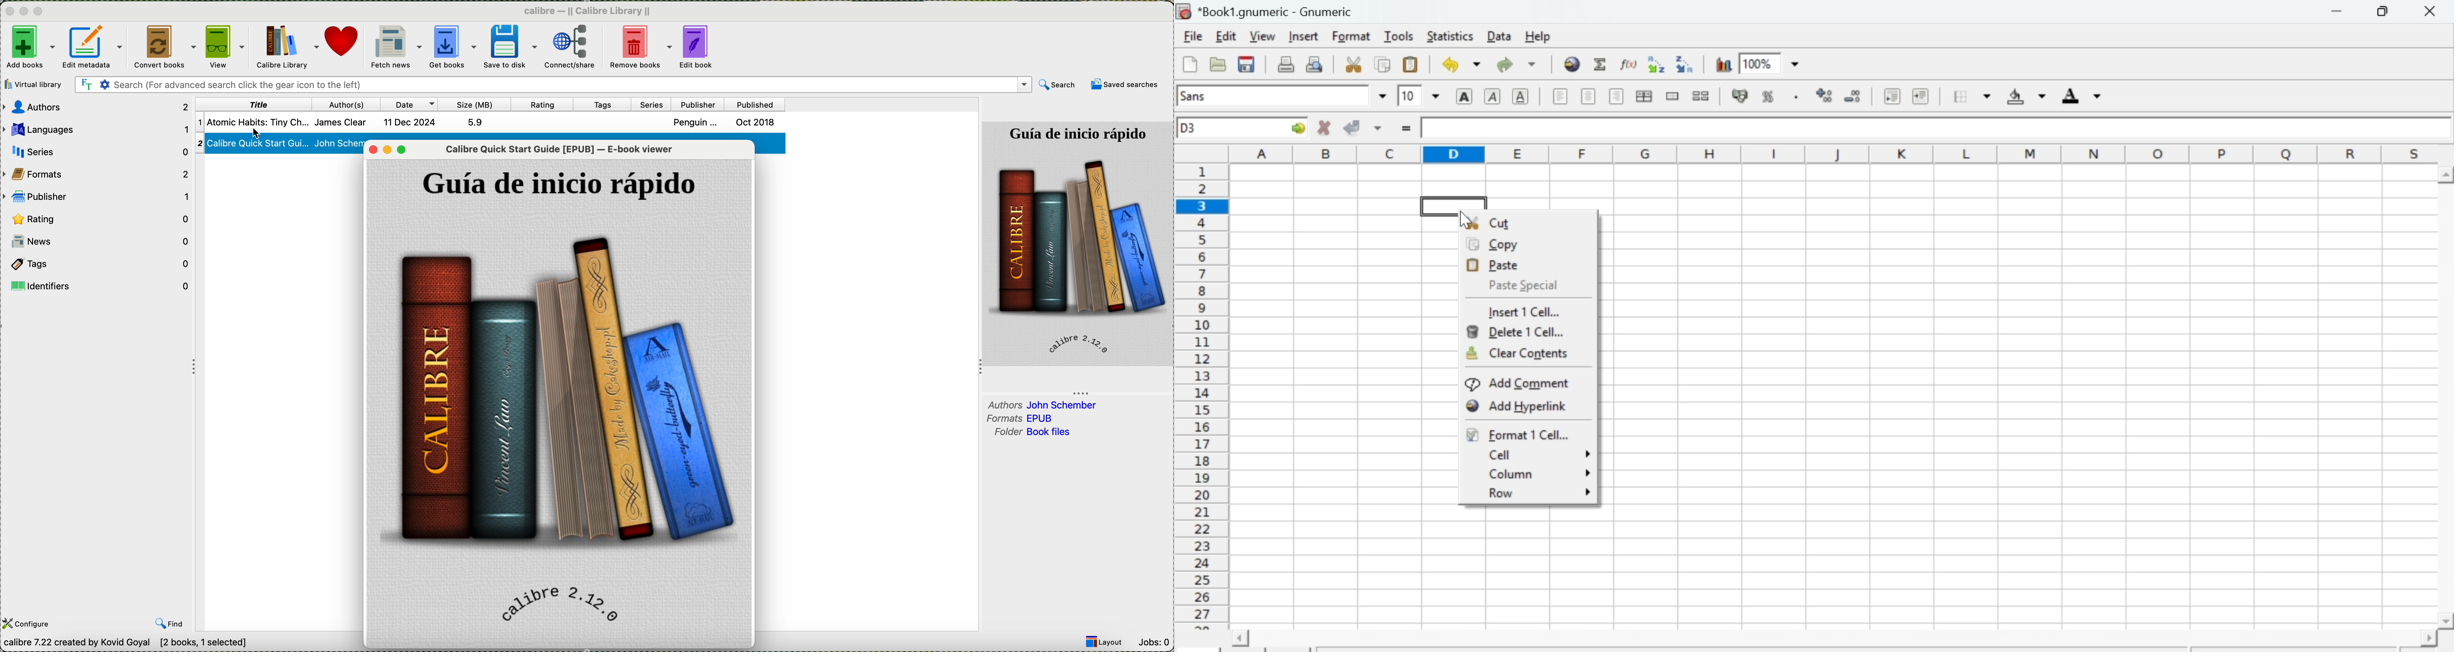 The height and width of the screenshot is (672, 2464). Describe the element at coordinates (288, 46) in the screenshot. I see `Calibre library` at that location.